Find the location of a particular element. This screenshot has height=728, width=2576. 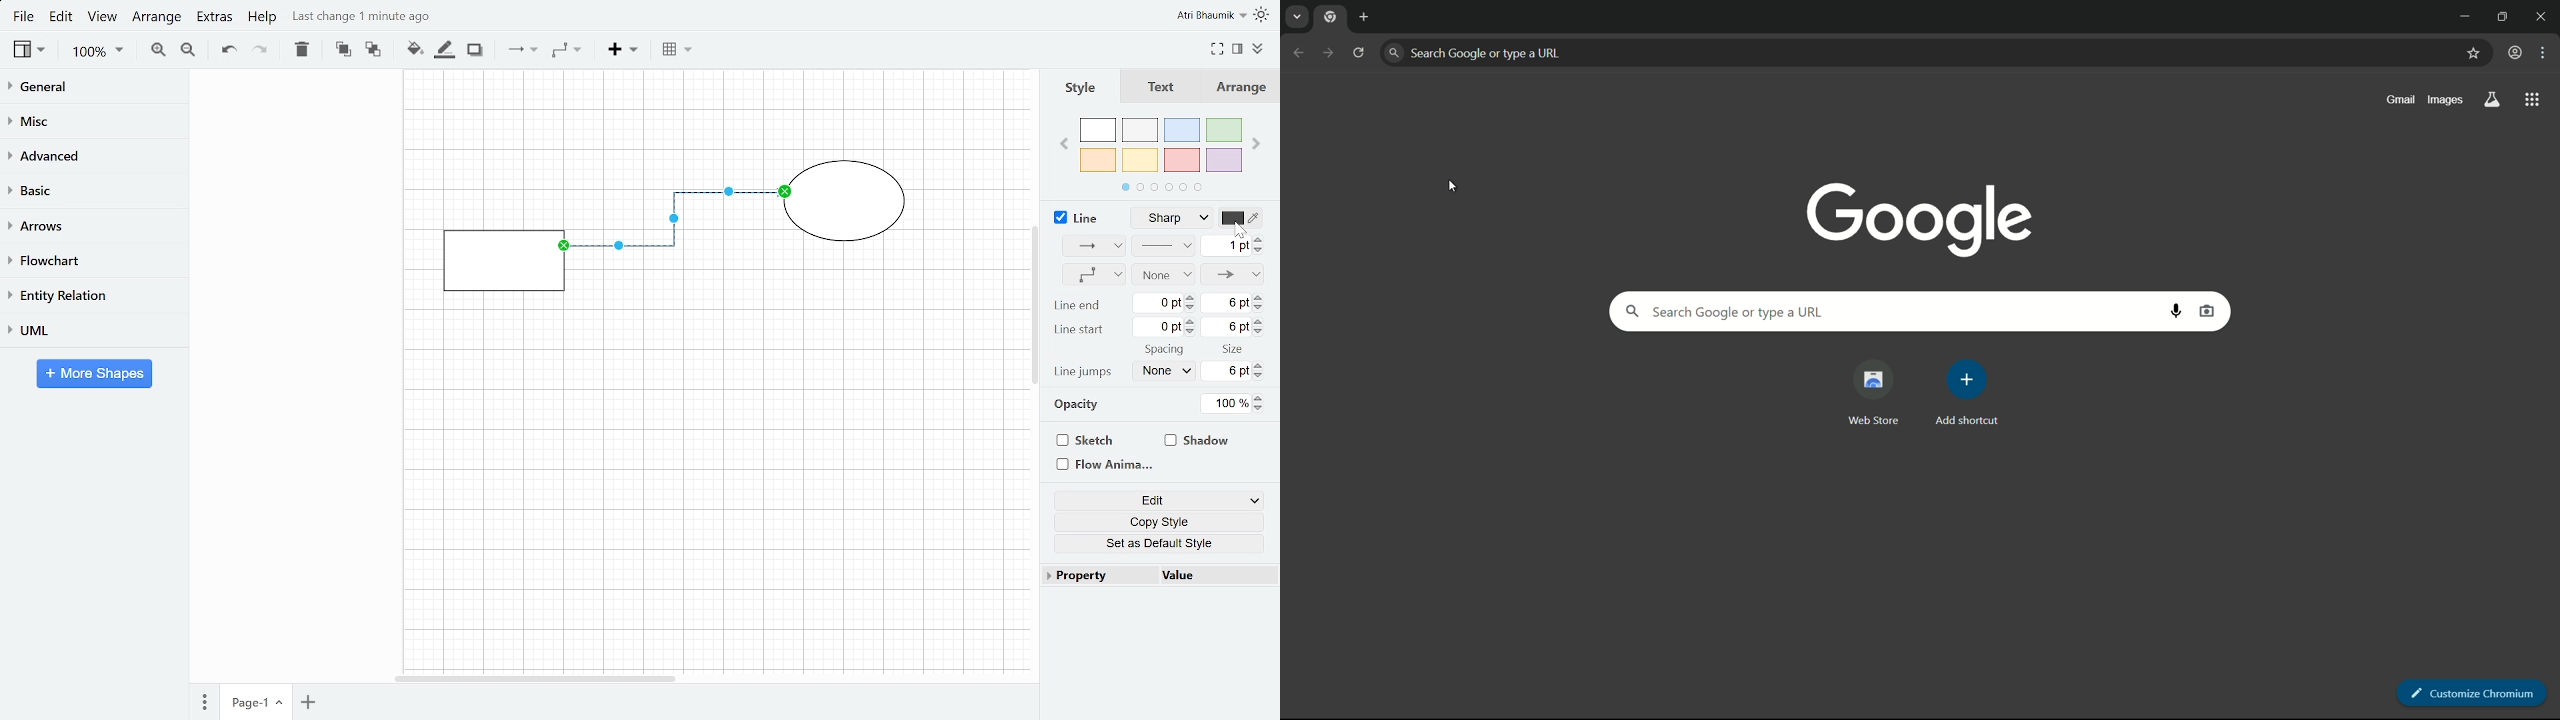

Flow anima is located at coordinates (1101, 465).